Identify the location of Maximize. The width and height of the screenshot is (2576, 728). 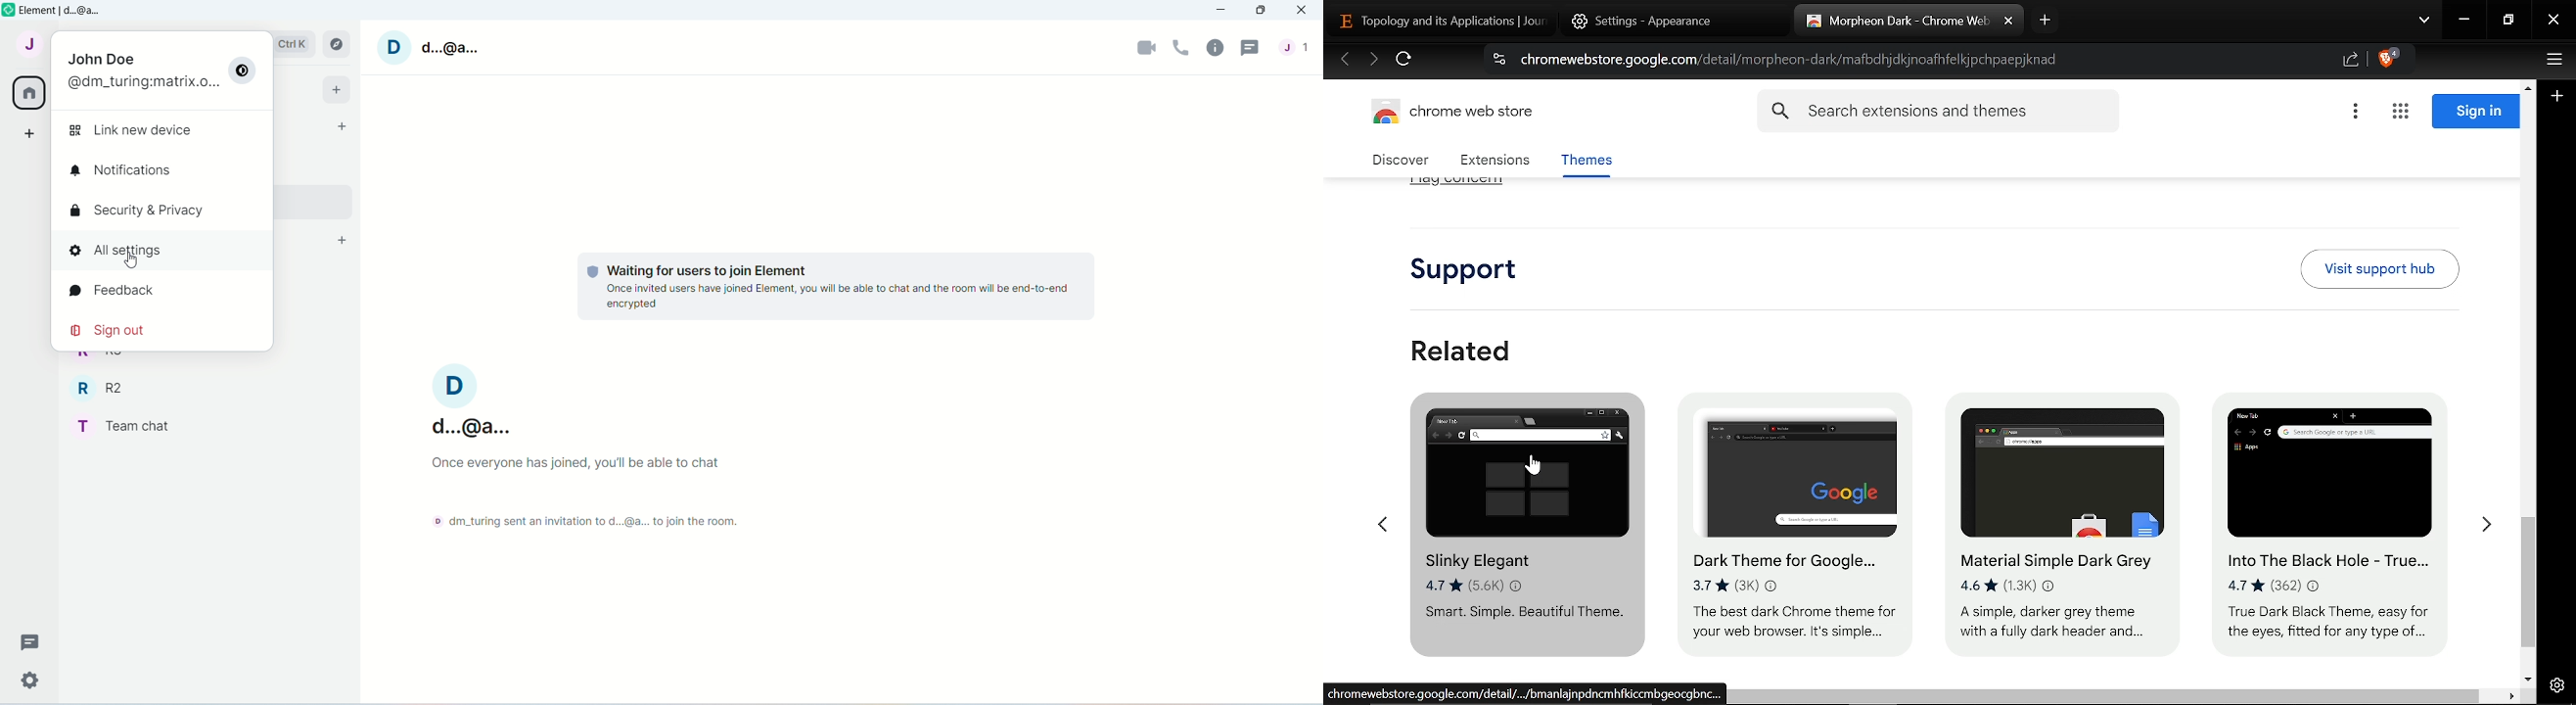
(1265, 10).